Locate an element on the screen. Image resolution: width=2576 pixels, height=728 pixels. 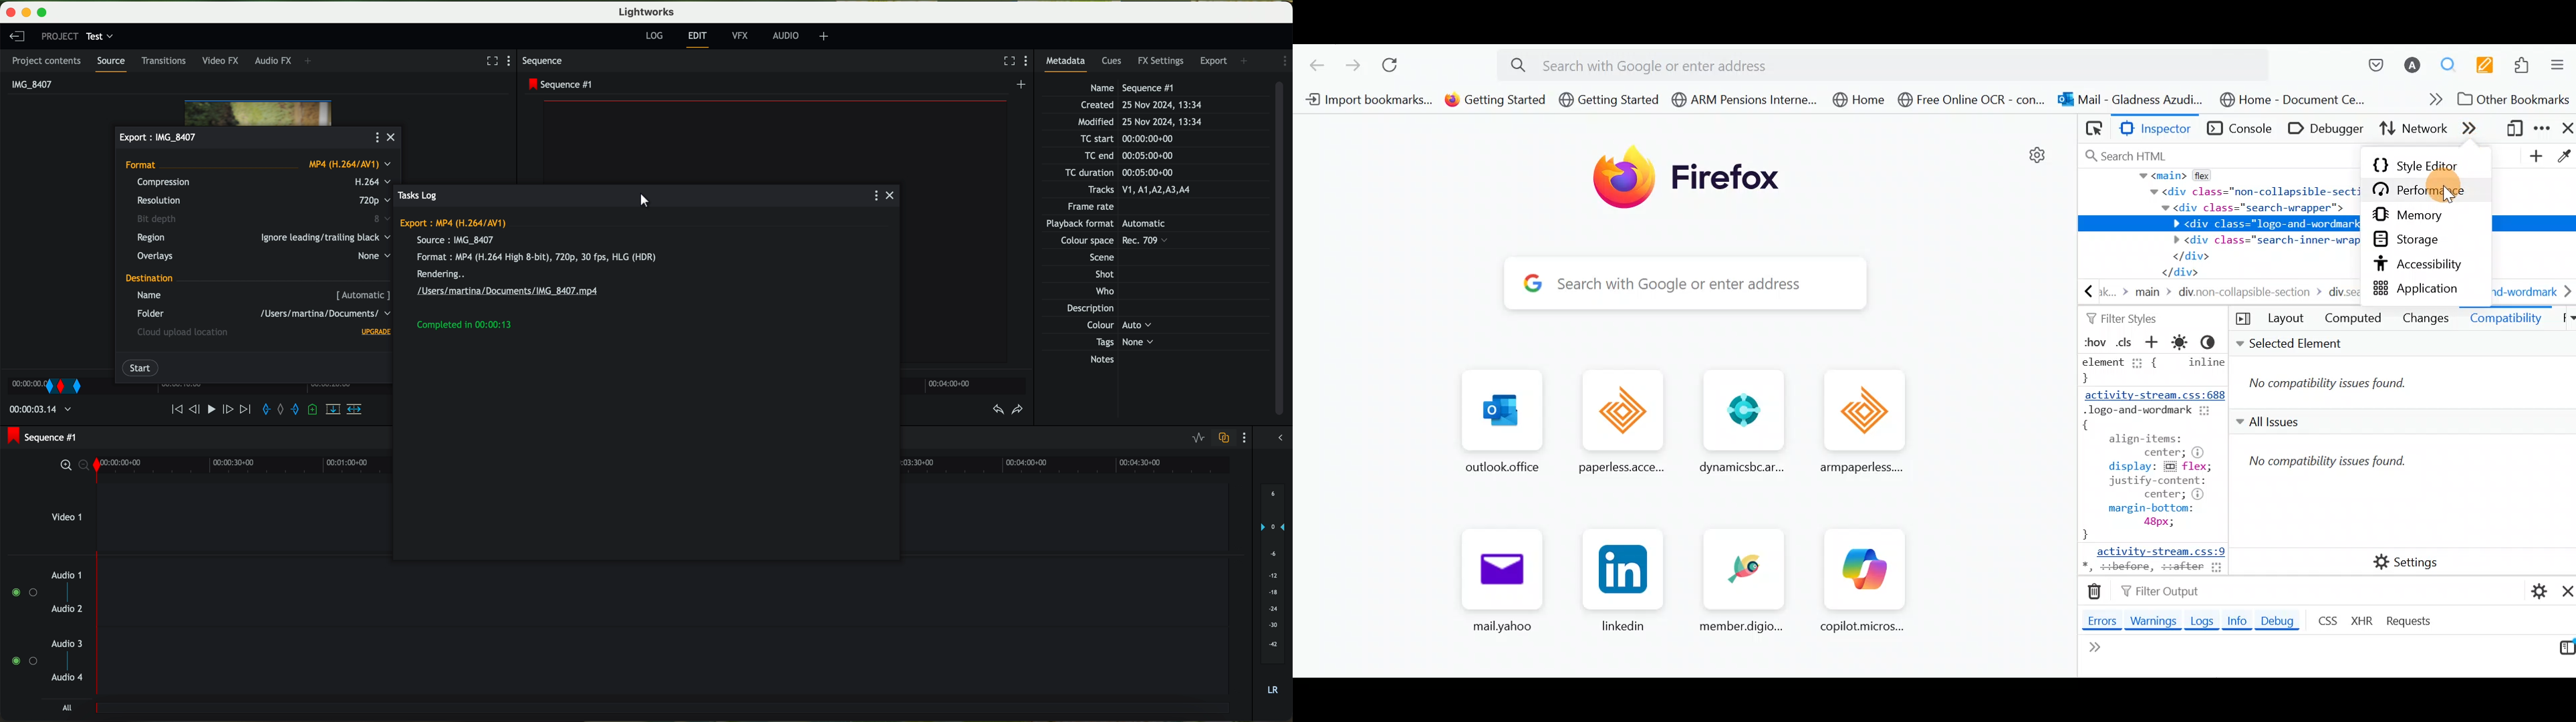
move foward is located at coordinates (245, 409).